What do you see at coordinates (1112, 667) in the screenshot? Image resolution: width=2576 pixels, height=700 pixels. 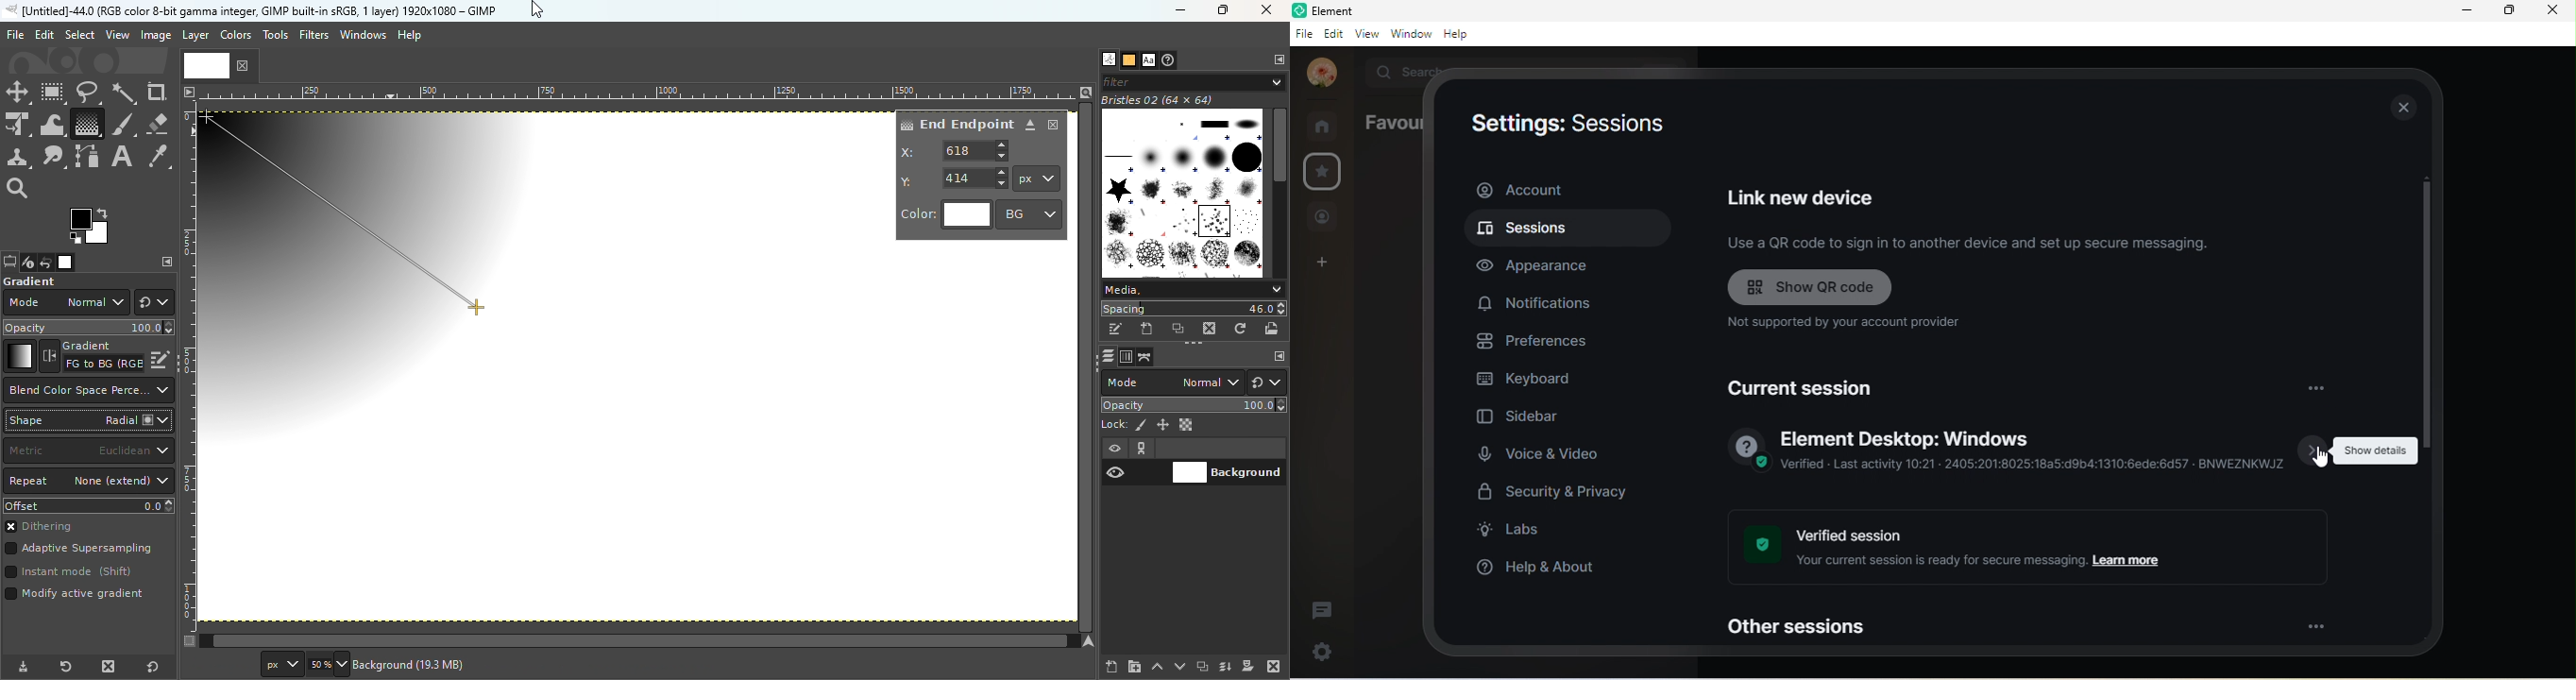 I see `Create a new layer and add it to the image` at bounding box center [1112, 667].